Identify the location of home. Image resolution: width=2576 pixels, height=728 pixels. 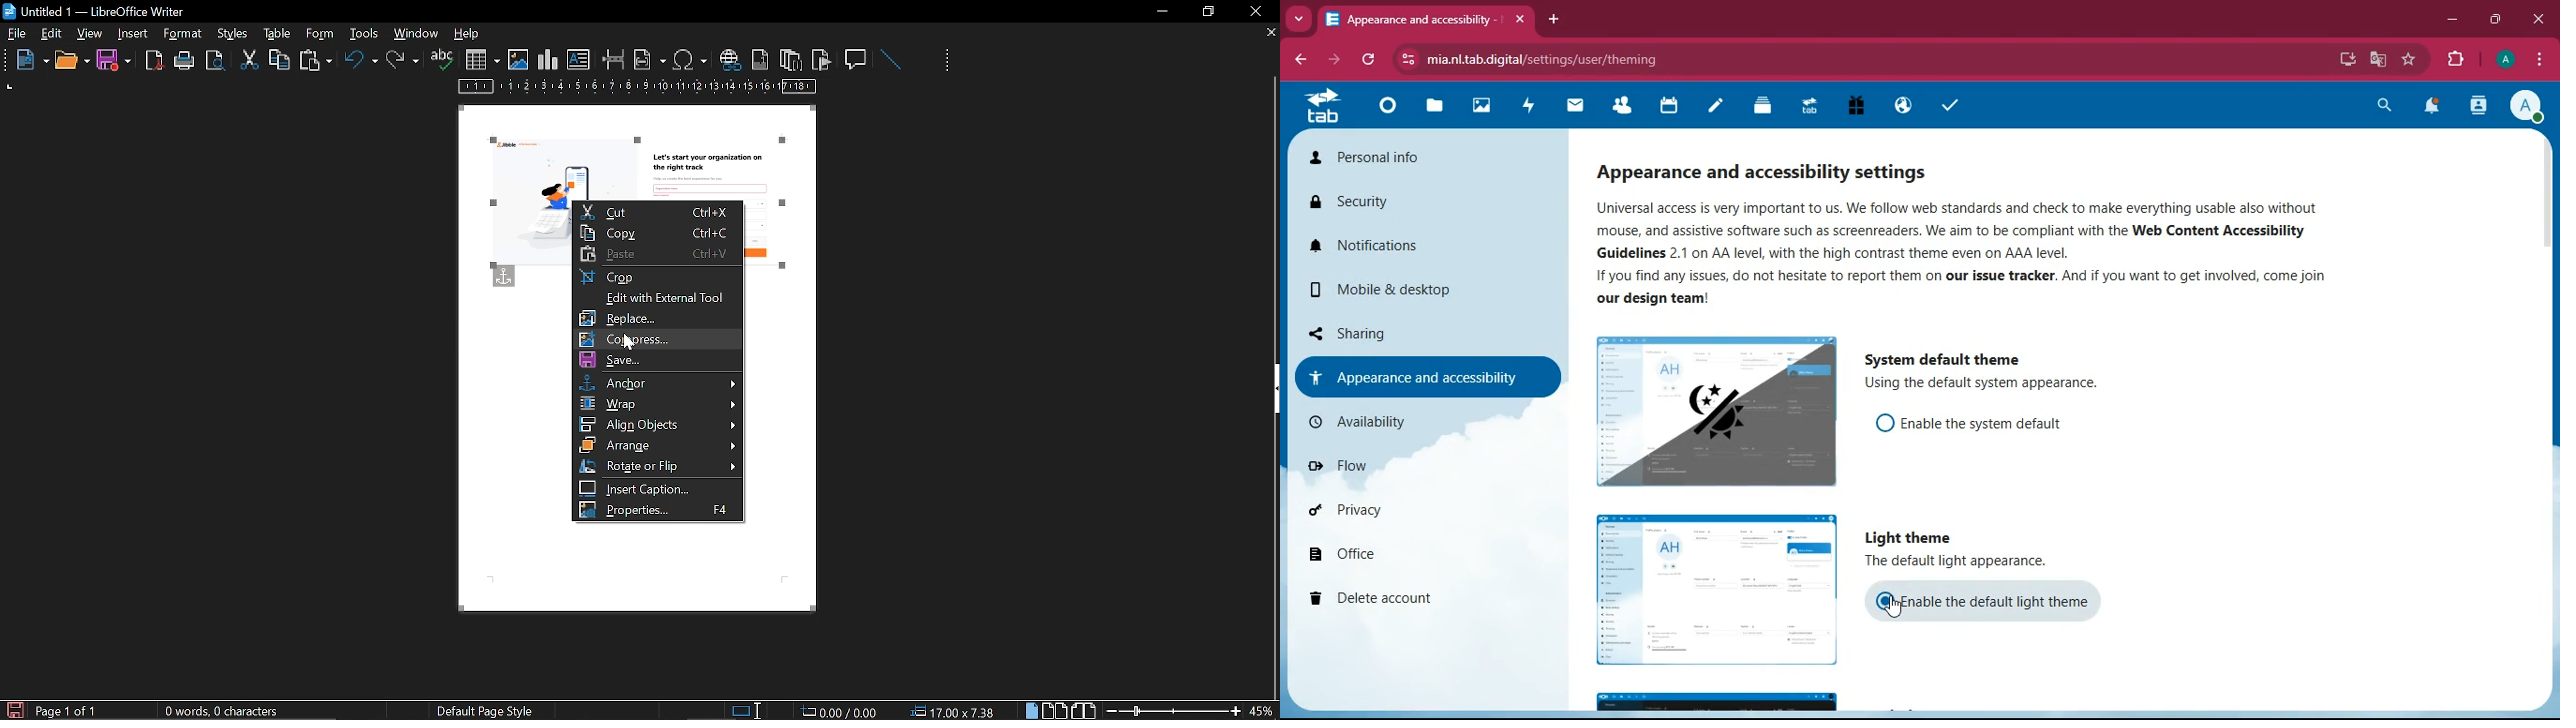
(1387, 110).